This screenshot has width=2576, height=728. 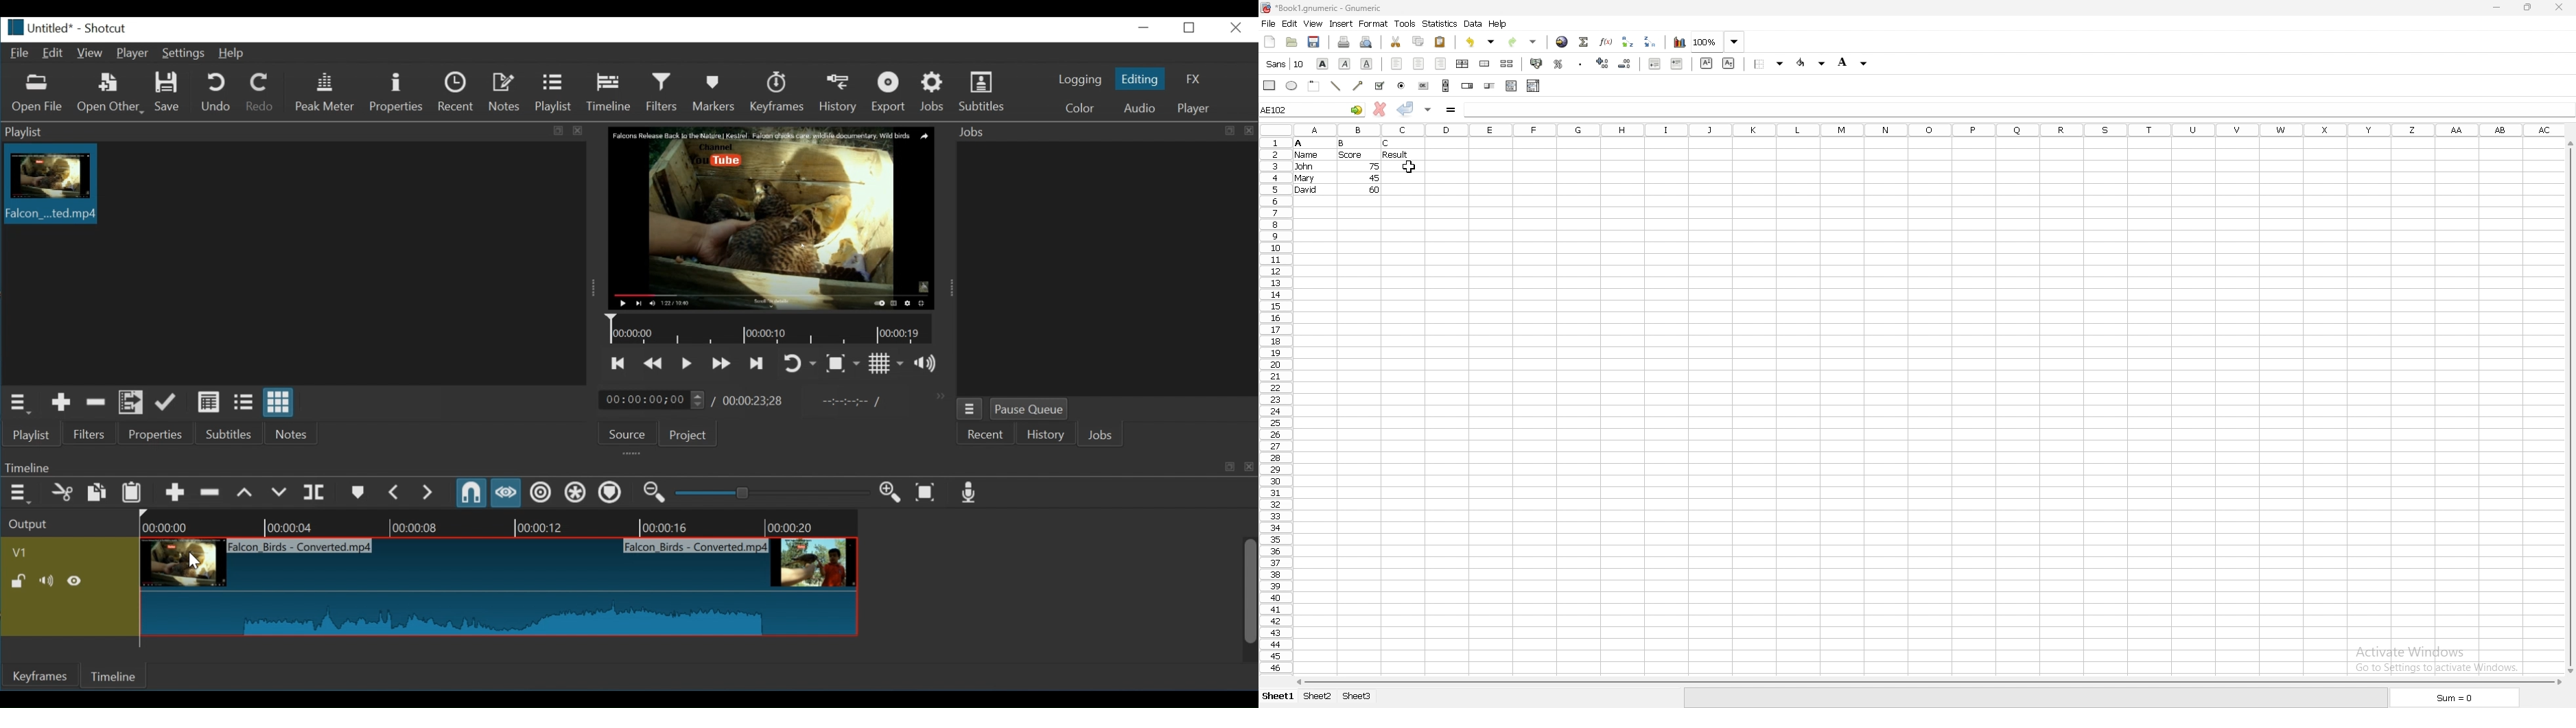 What do you see at coordinates (1654, 63) in the screenshot?
I see `decrease indent` at bounding box center [1654, 63].